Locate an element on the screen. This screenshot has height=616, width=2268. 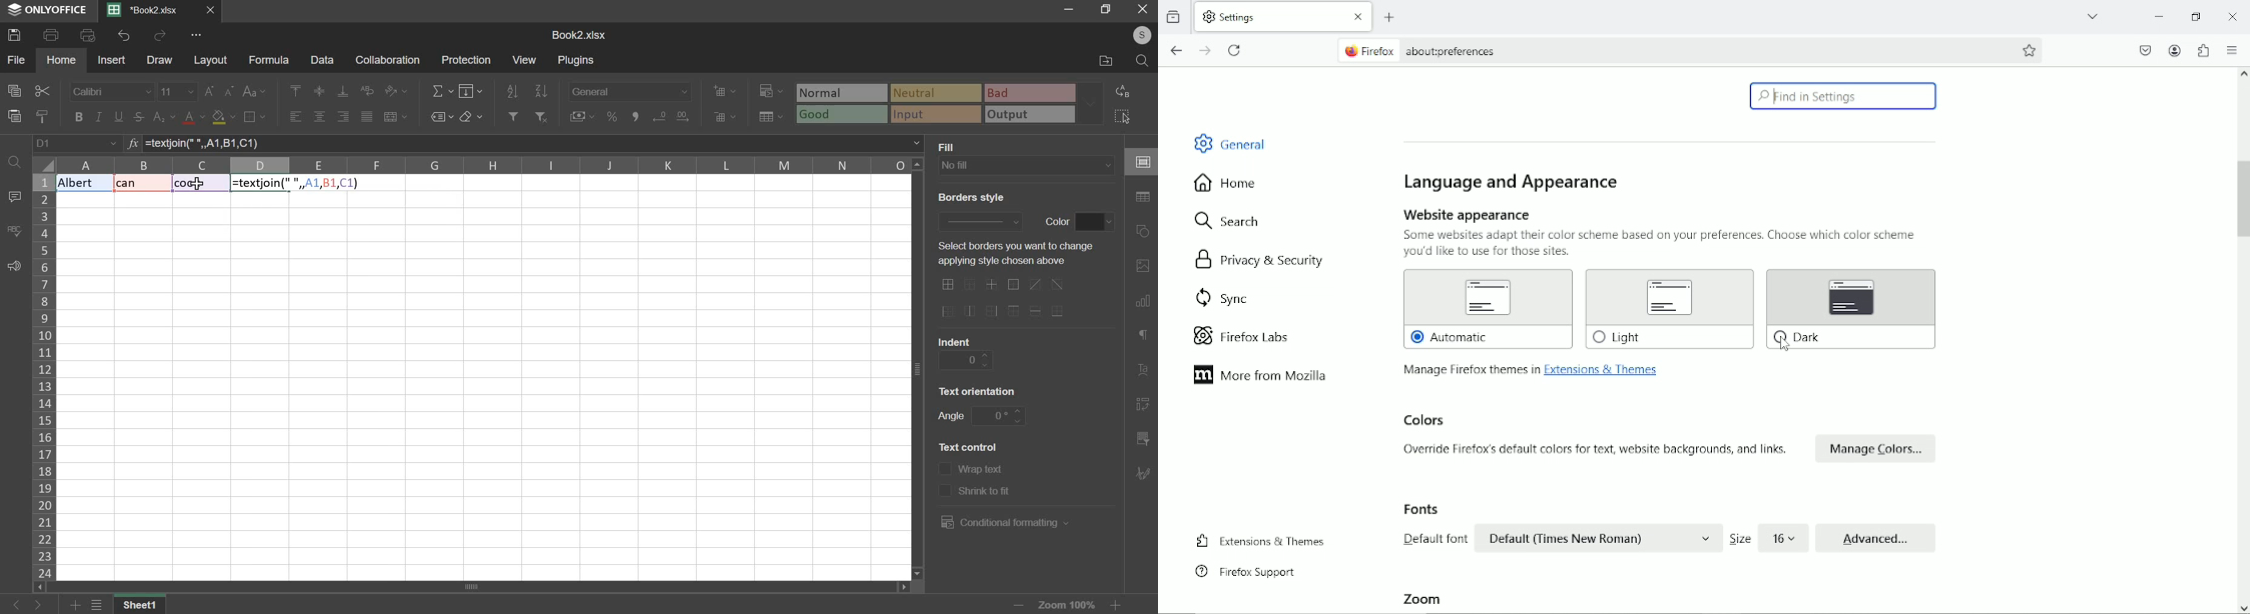
align left is located at coordinates (292, 90).